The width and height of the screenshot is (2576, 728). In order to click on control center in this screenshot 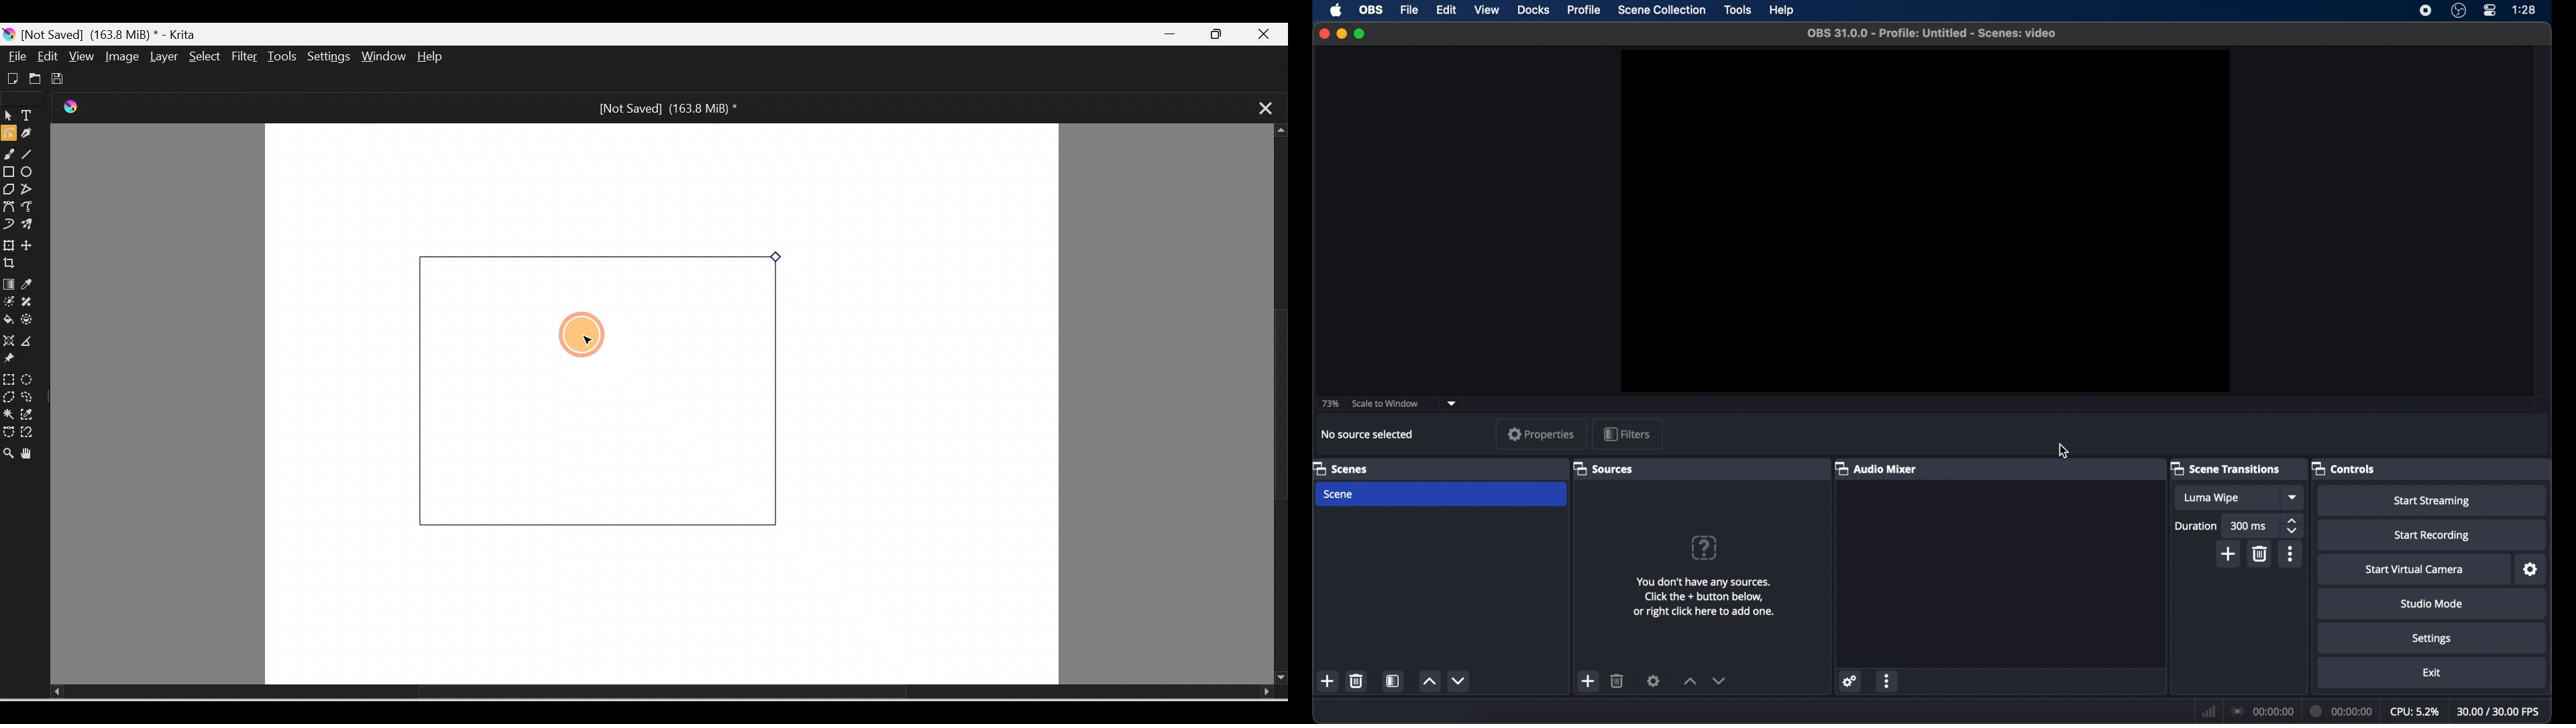, I will do `click(2490, 11)`.